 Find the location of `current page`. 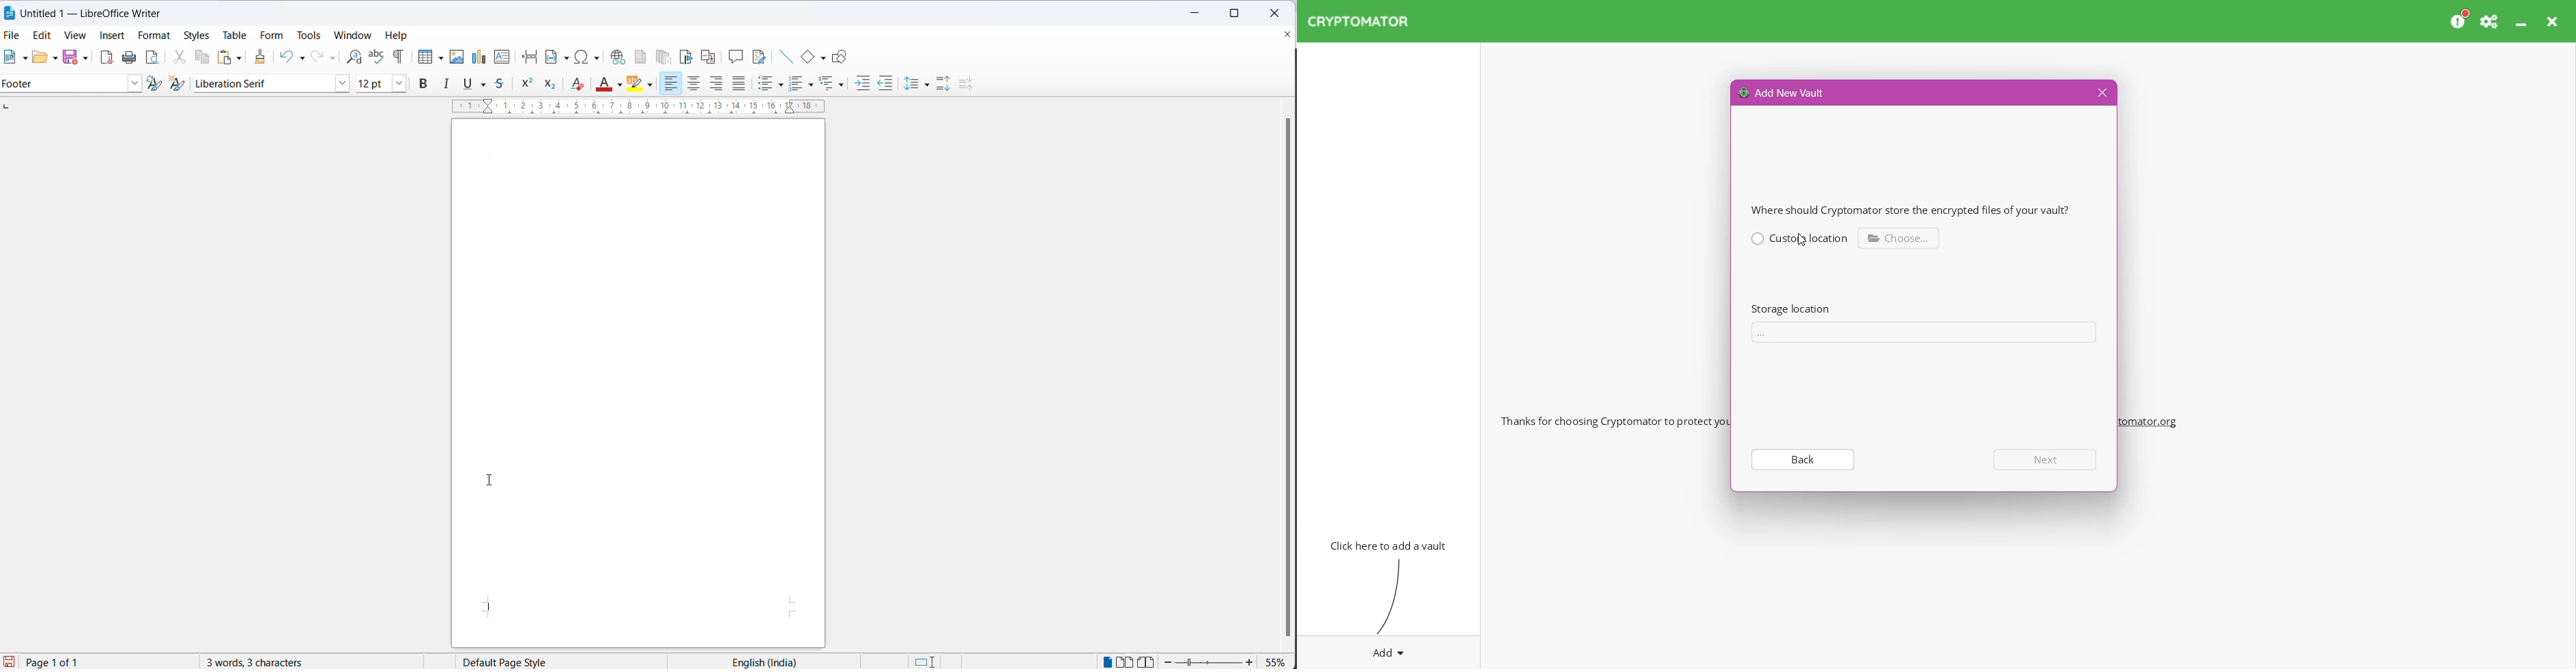

current page is located at coordinates (59, 662).